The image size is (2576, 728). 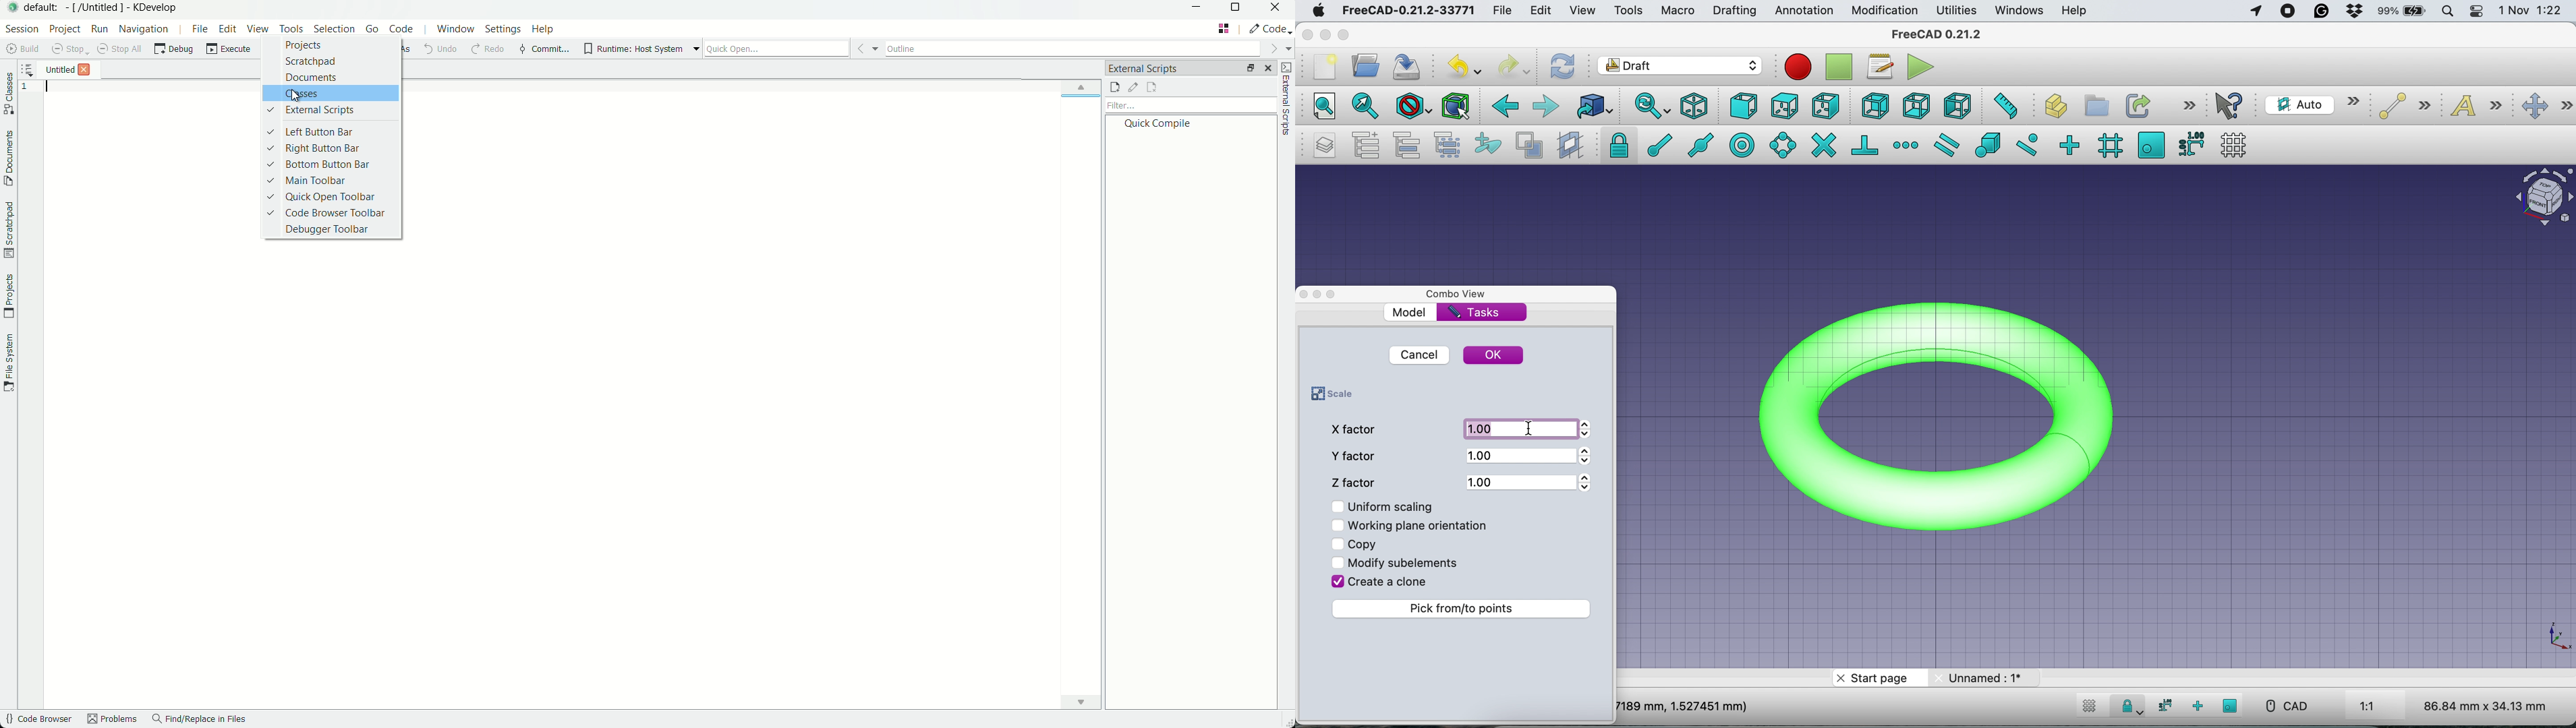 I want to click on Scale, so click(x=2557, y=637).